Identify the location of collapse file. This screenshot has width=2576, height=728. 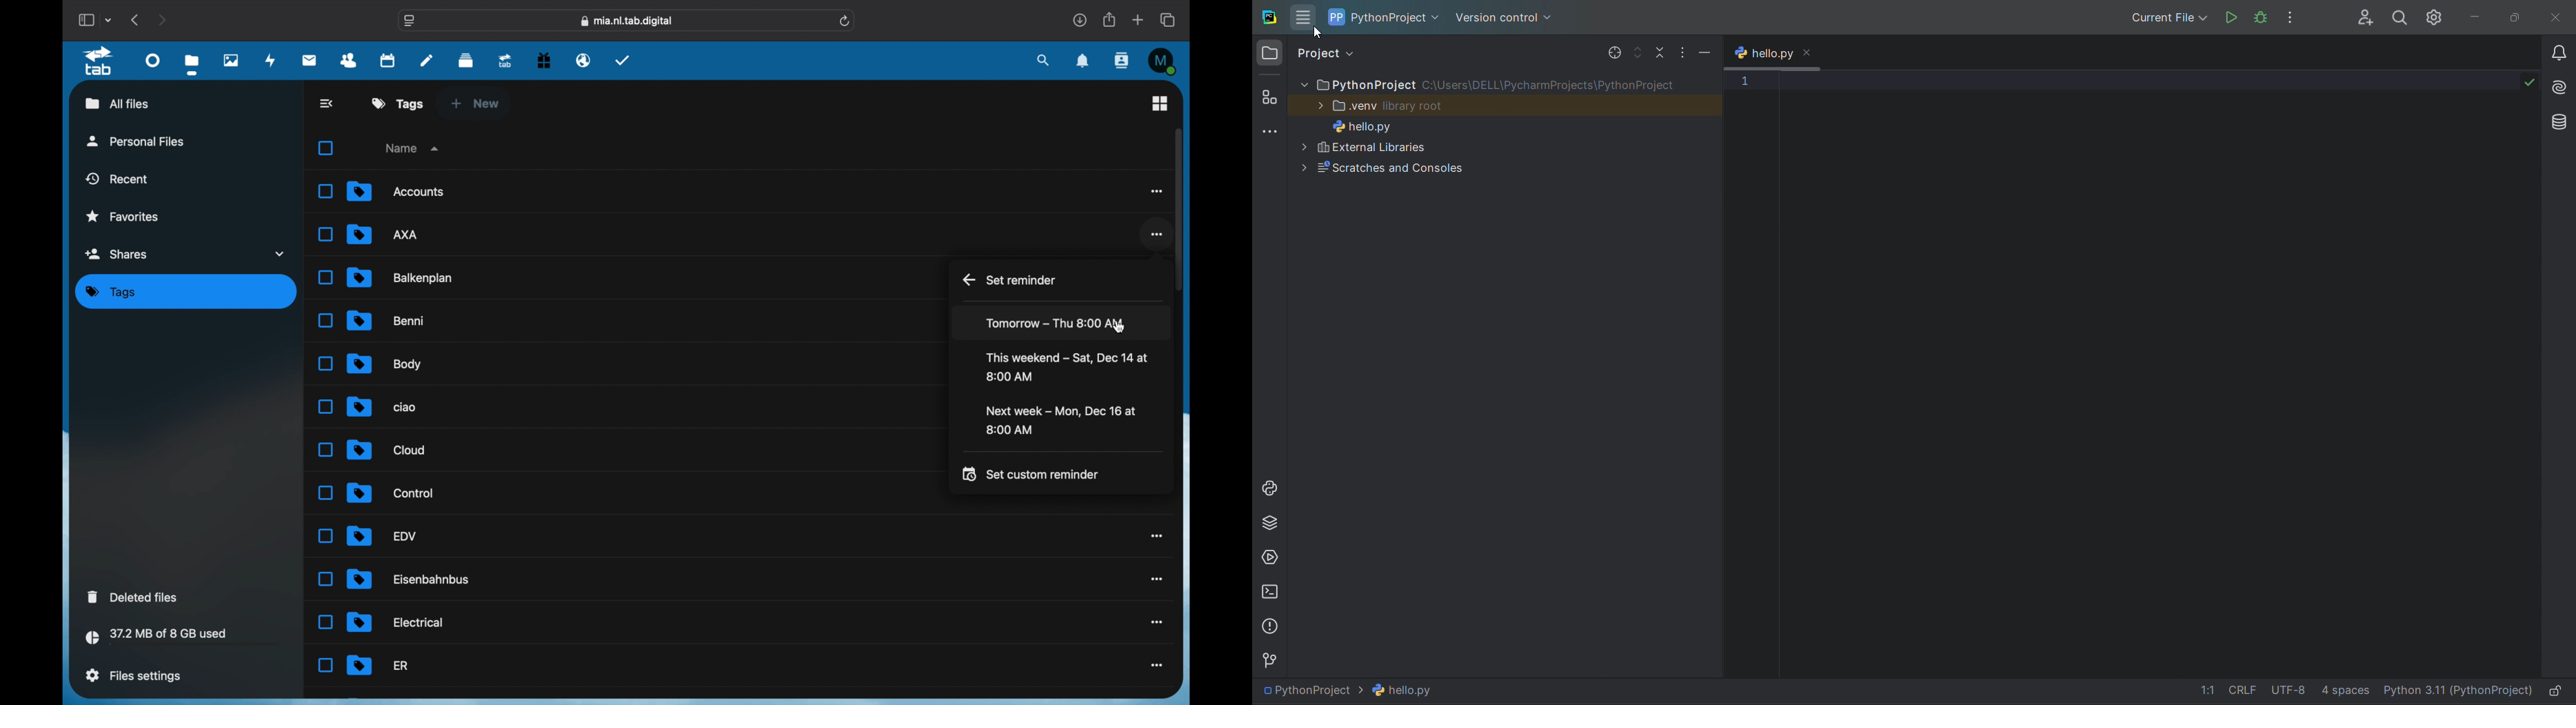
(1659, 50).